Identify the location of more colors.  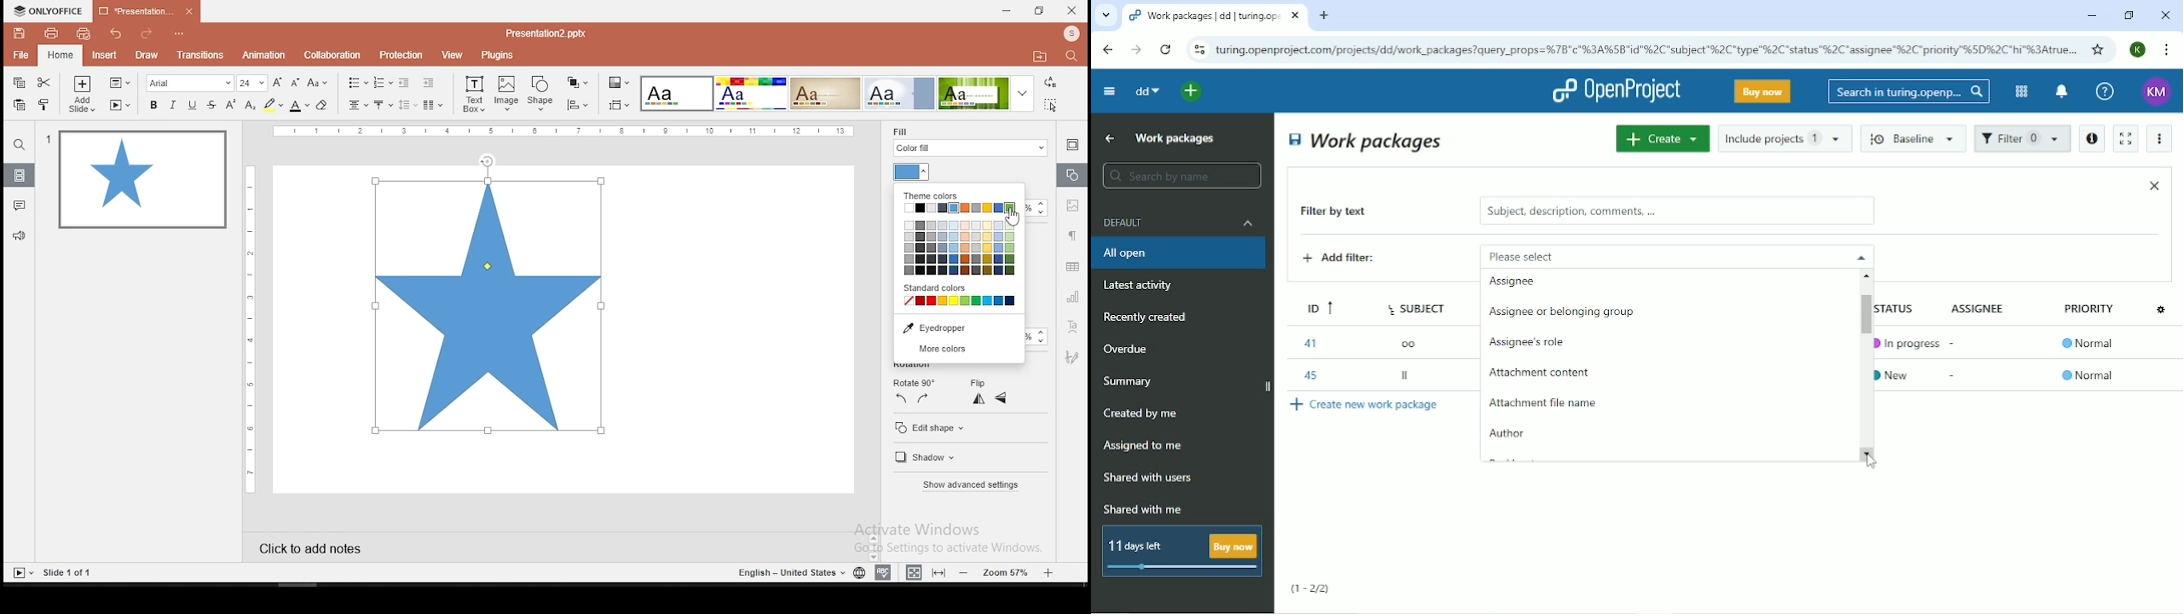
(959, 350).